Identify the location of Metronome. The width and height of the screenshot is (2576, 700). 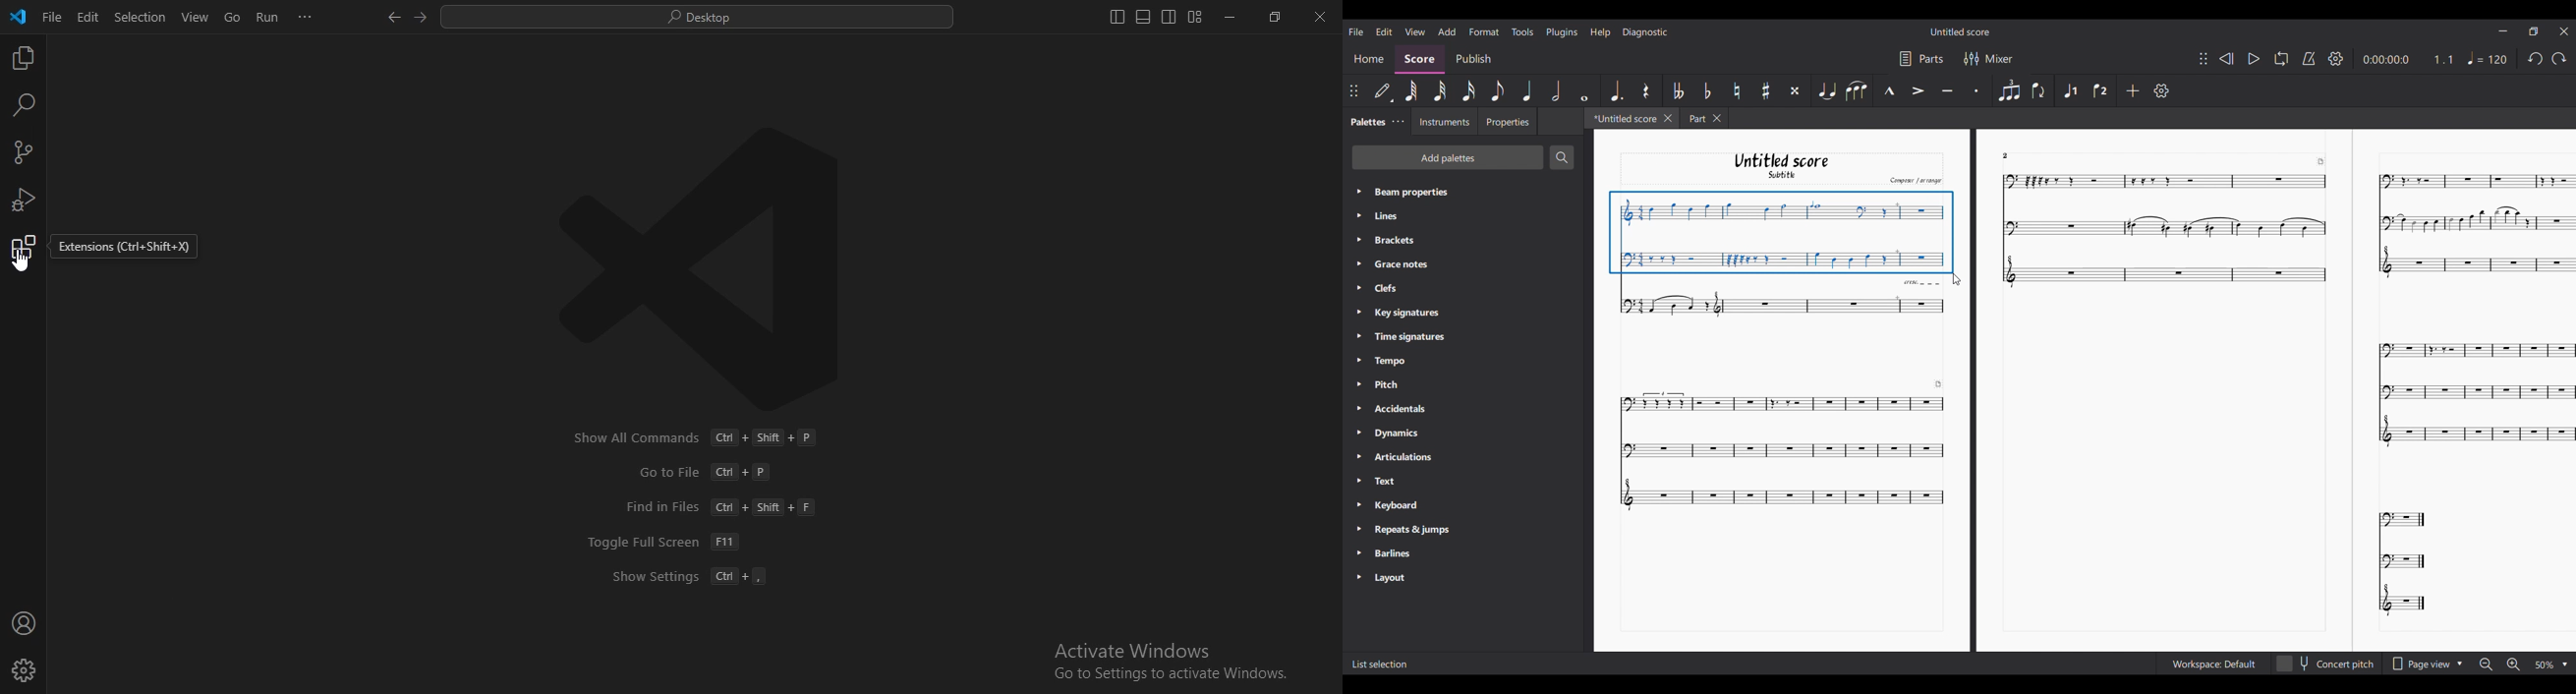
(2309, 58).